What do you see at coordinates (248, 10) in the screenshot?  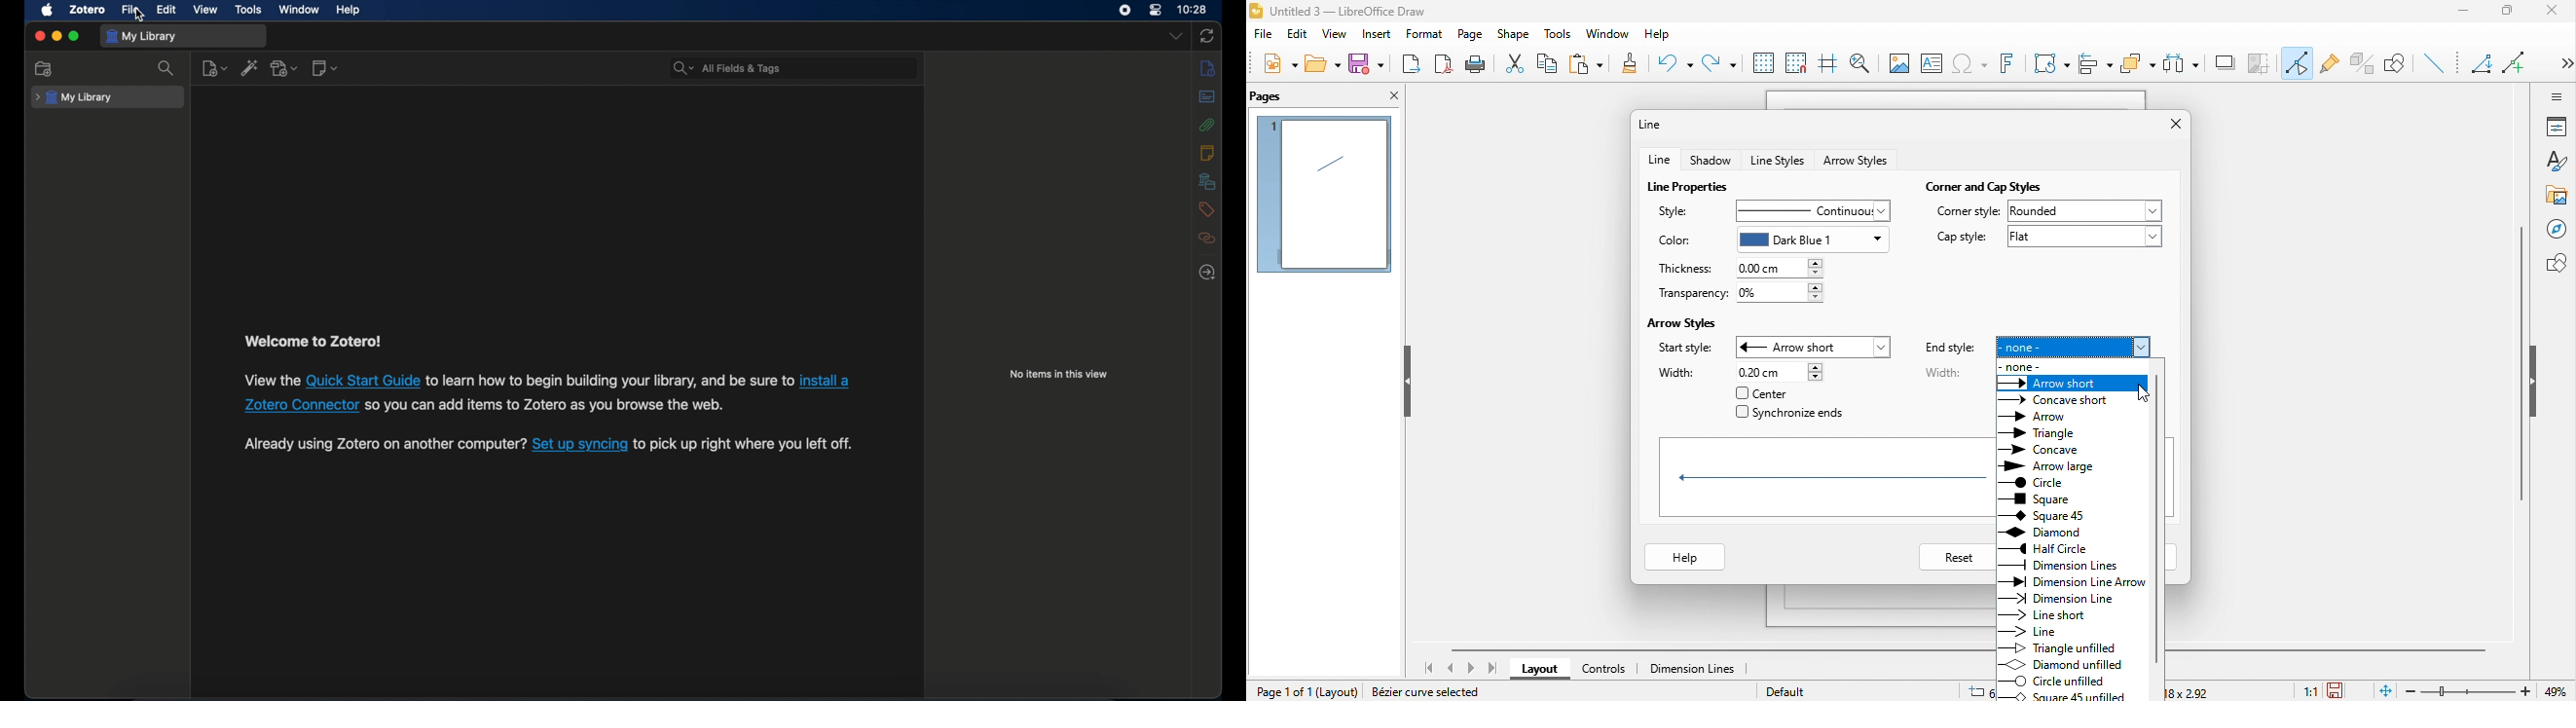 I see `tools` at bounding box center [248, 10].